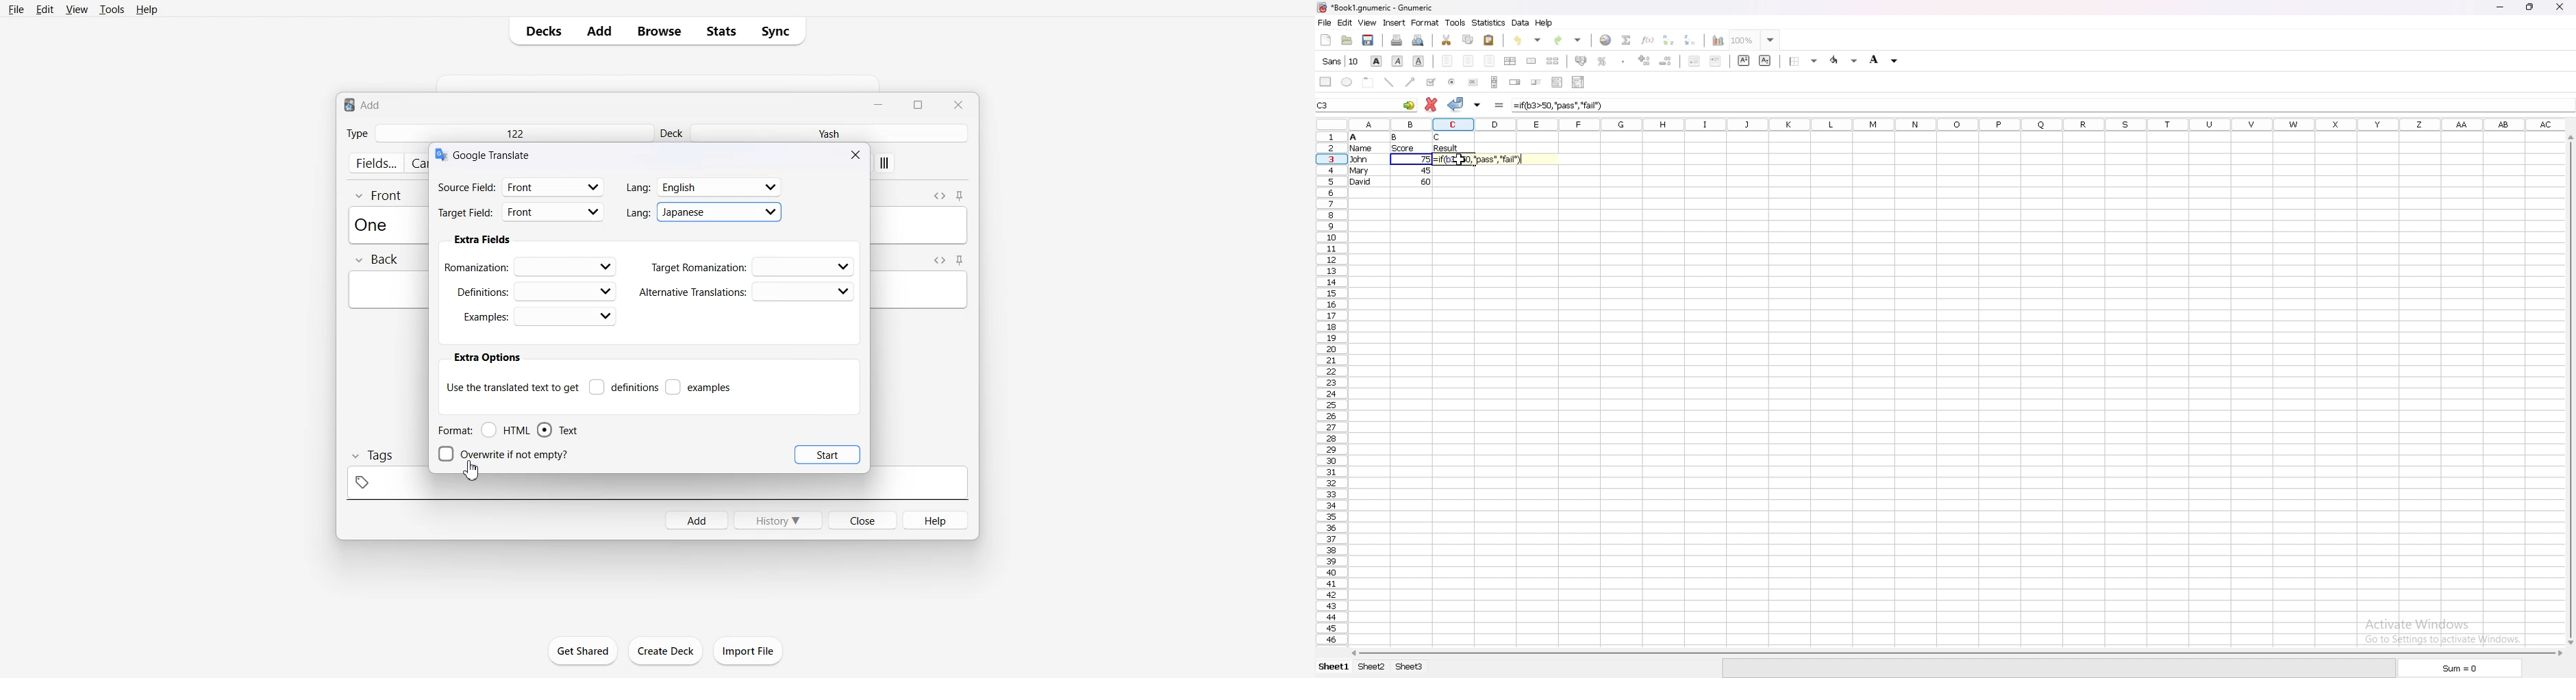  What do you see at coordinates (1489, 22) in the screenshot?
I see `statistics` at bounding box center [1489, 22].